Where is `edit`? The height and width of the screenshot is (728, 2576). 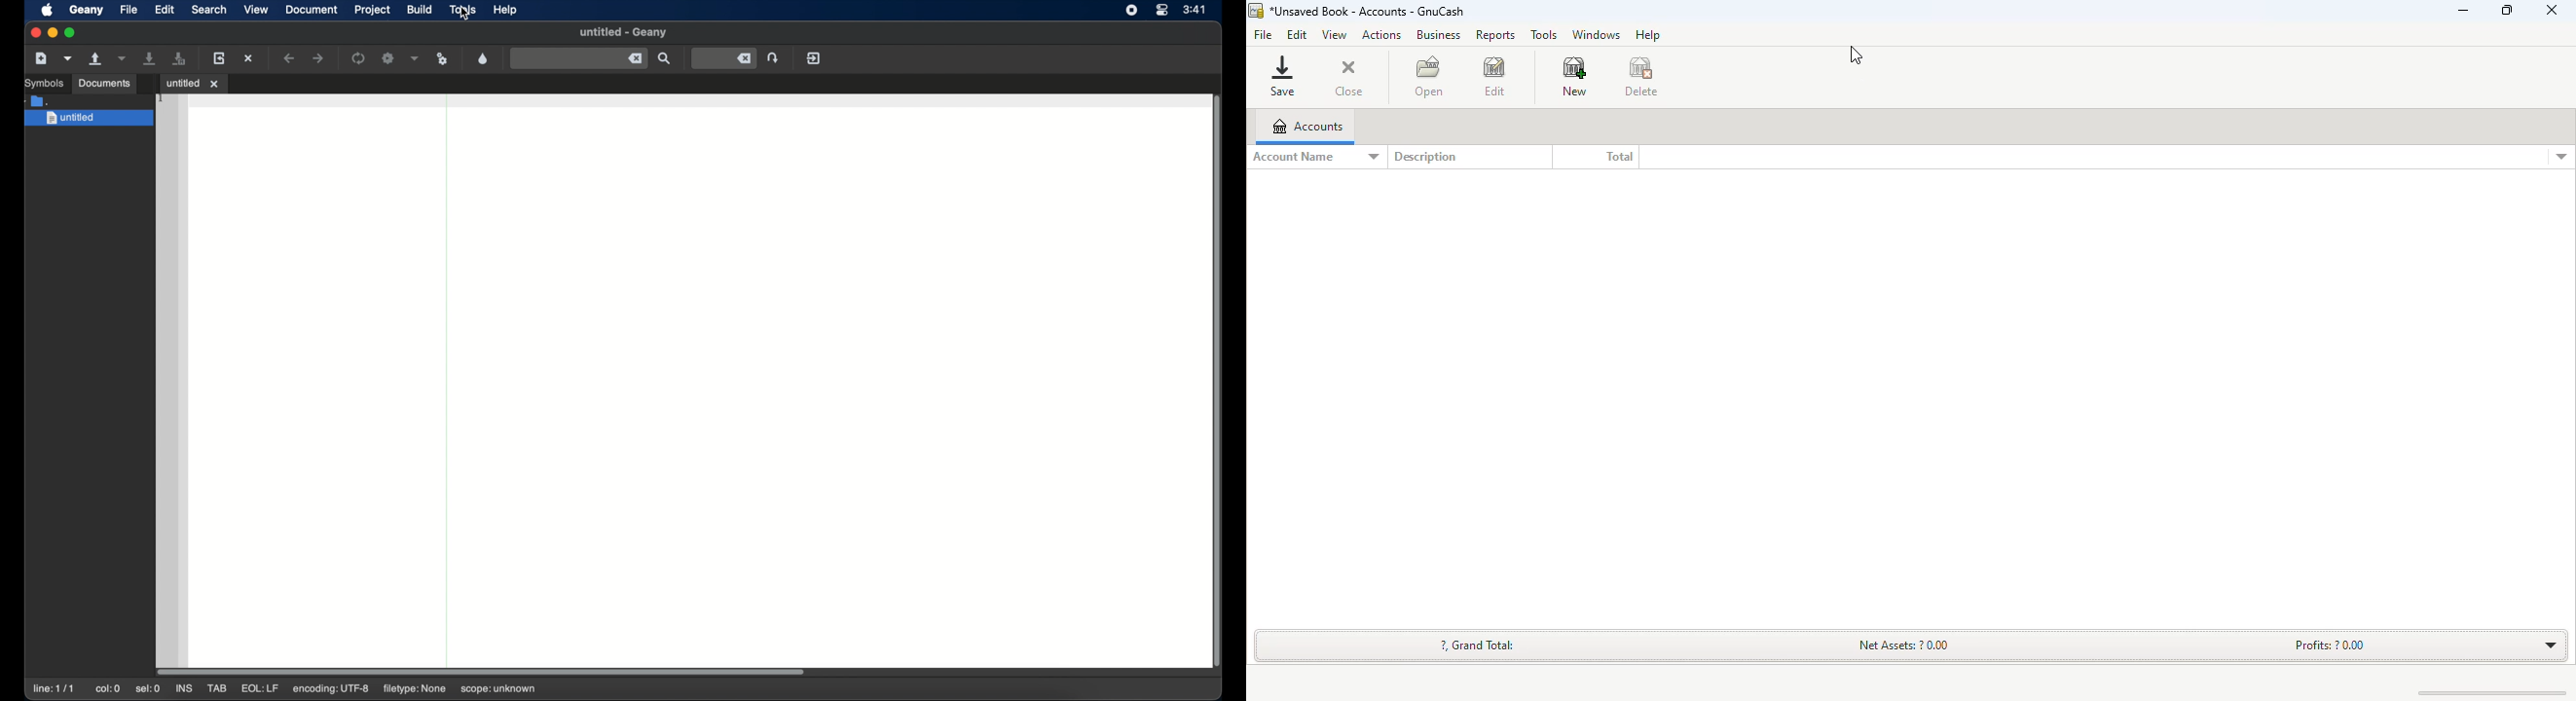 edit is located at coordinates (165, 10).